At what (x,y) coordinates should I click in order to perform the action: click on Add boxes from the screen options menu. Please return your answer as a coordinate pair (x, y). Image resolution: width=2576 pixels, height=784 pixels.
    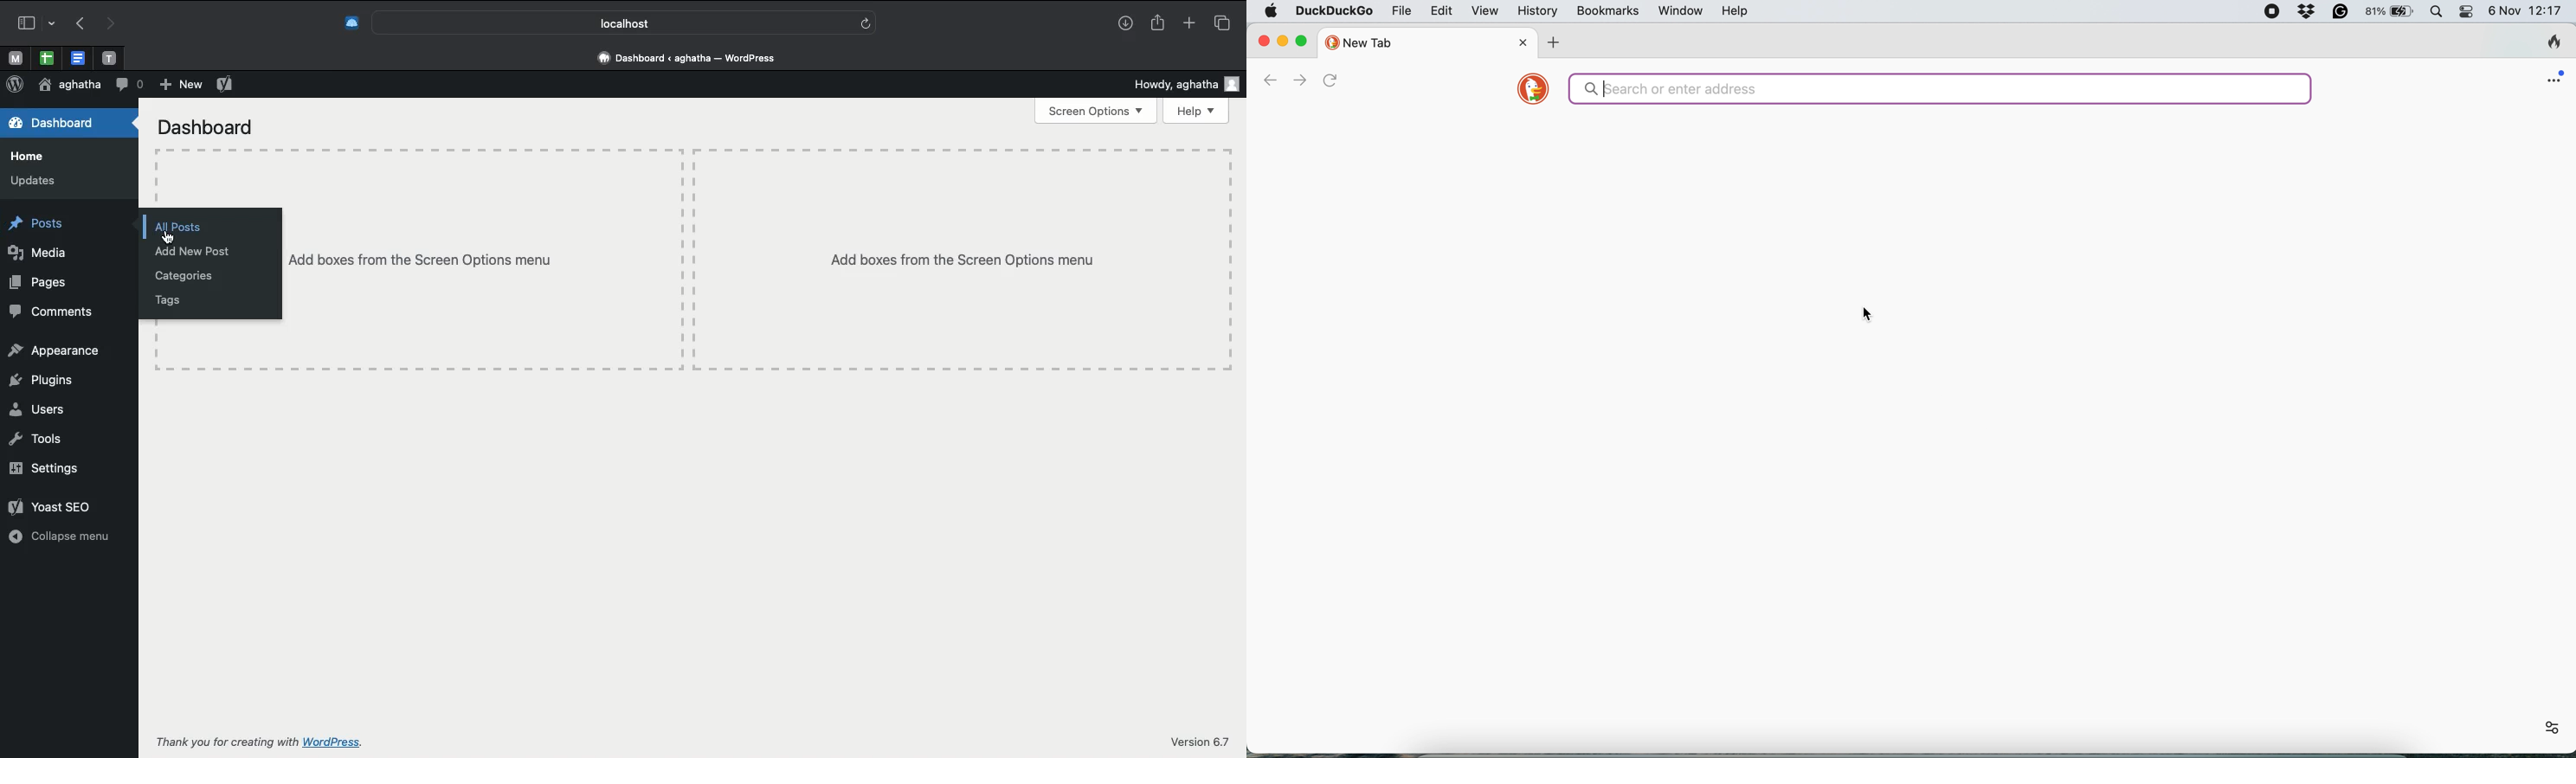
    Looking at the image, I should click on (758, 259).